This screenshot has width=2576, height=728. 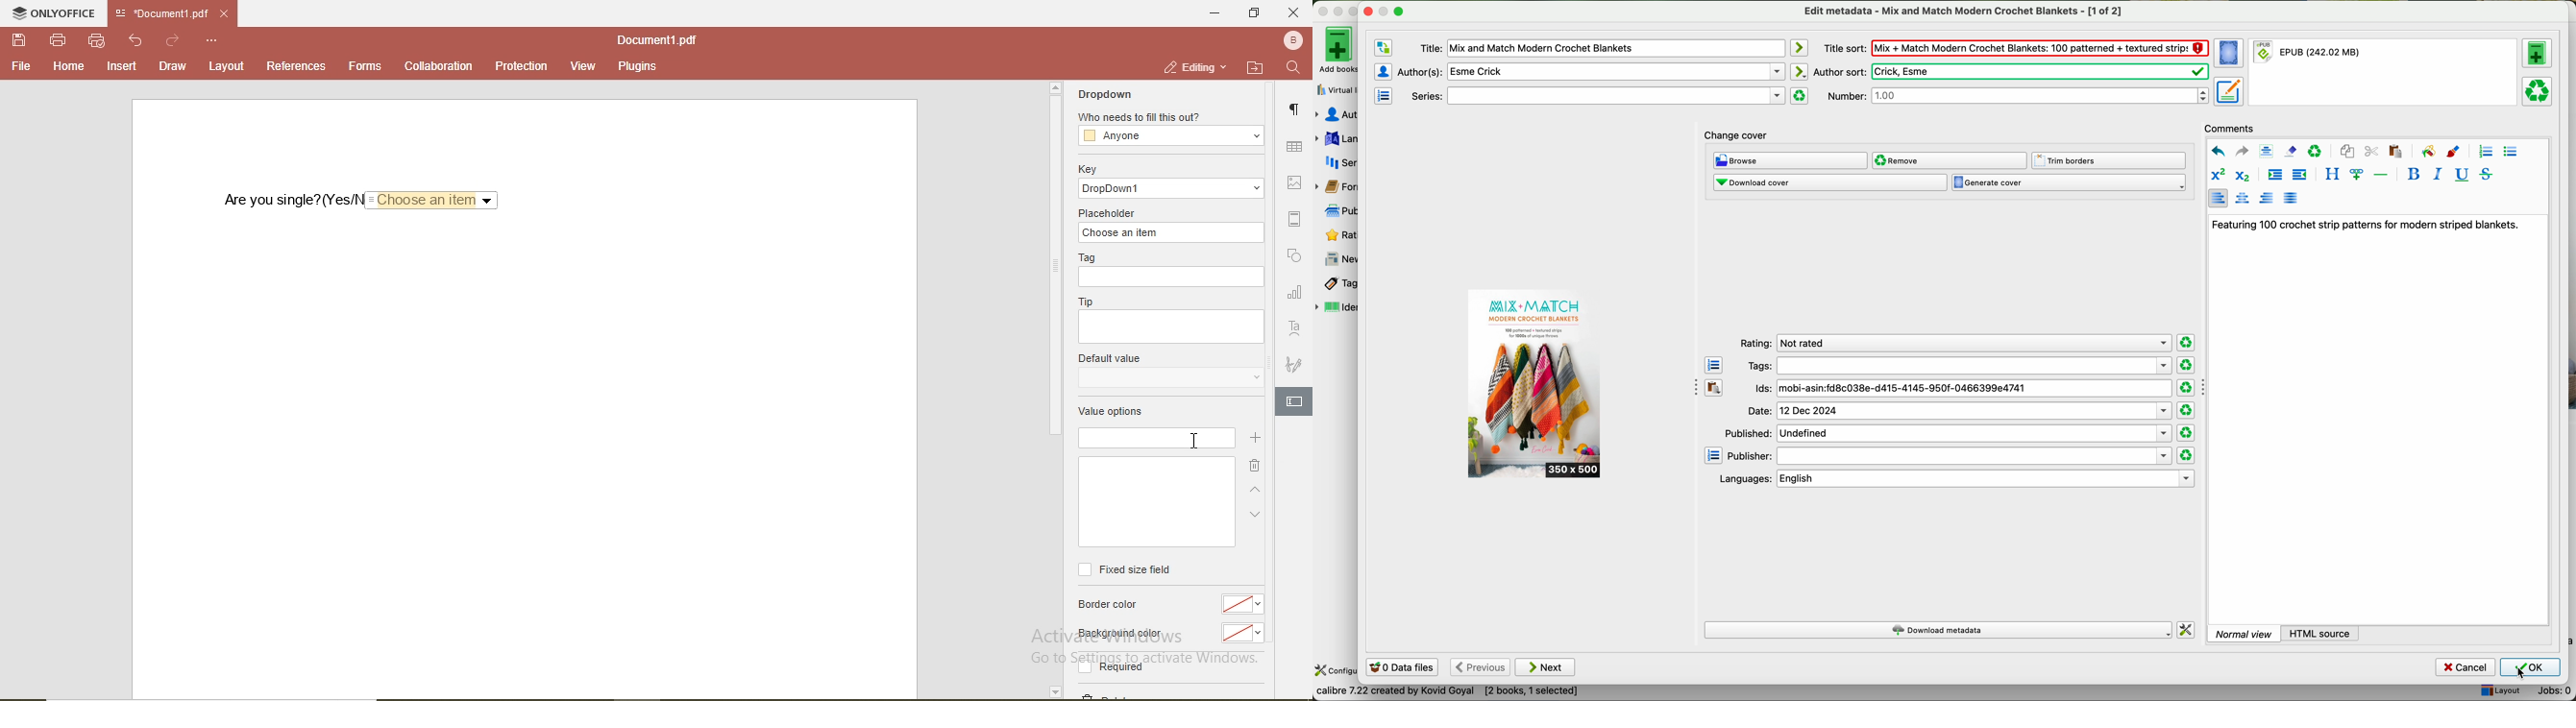 What do you see at coordinates (1253, 520) in the screenshot?
I see `down` at bounding box center [1253, 520].